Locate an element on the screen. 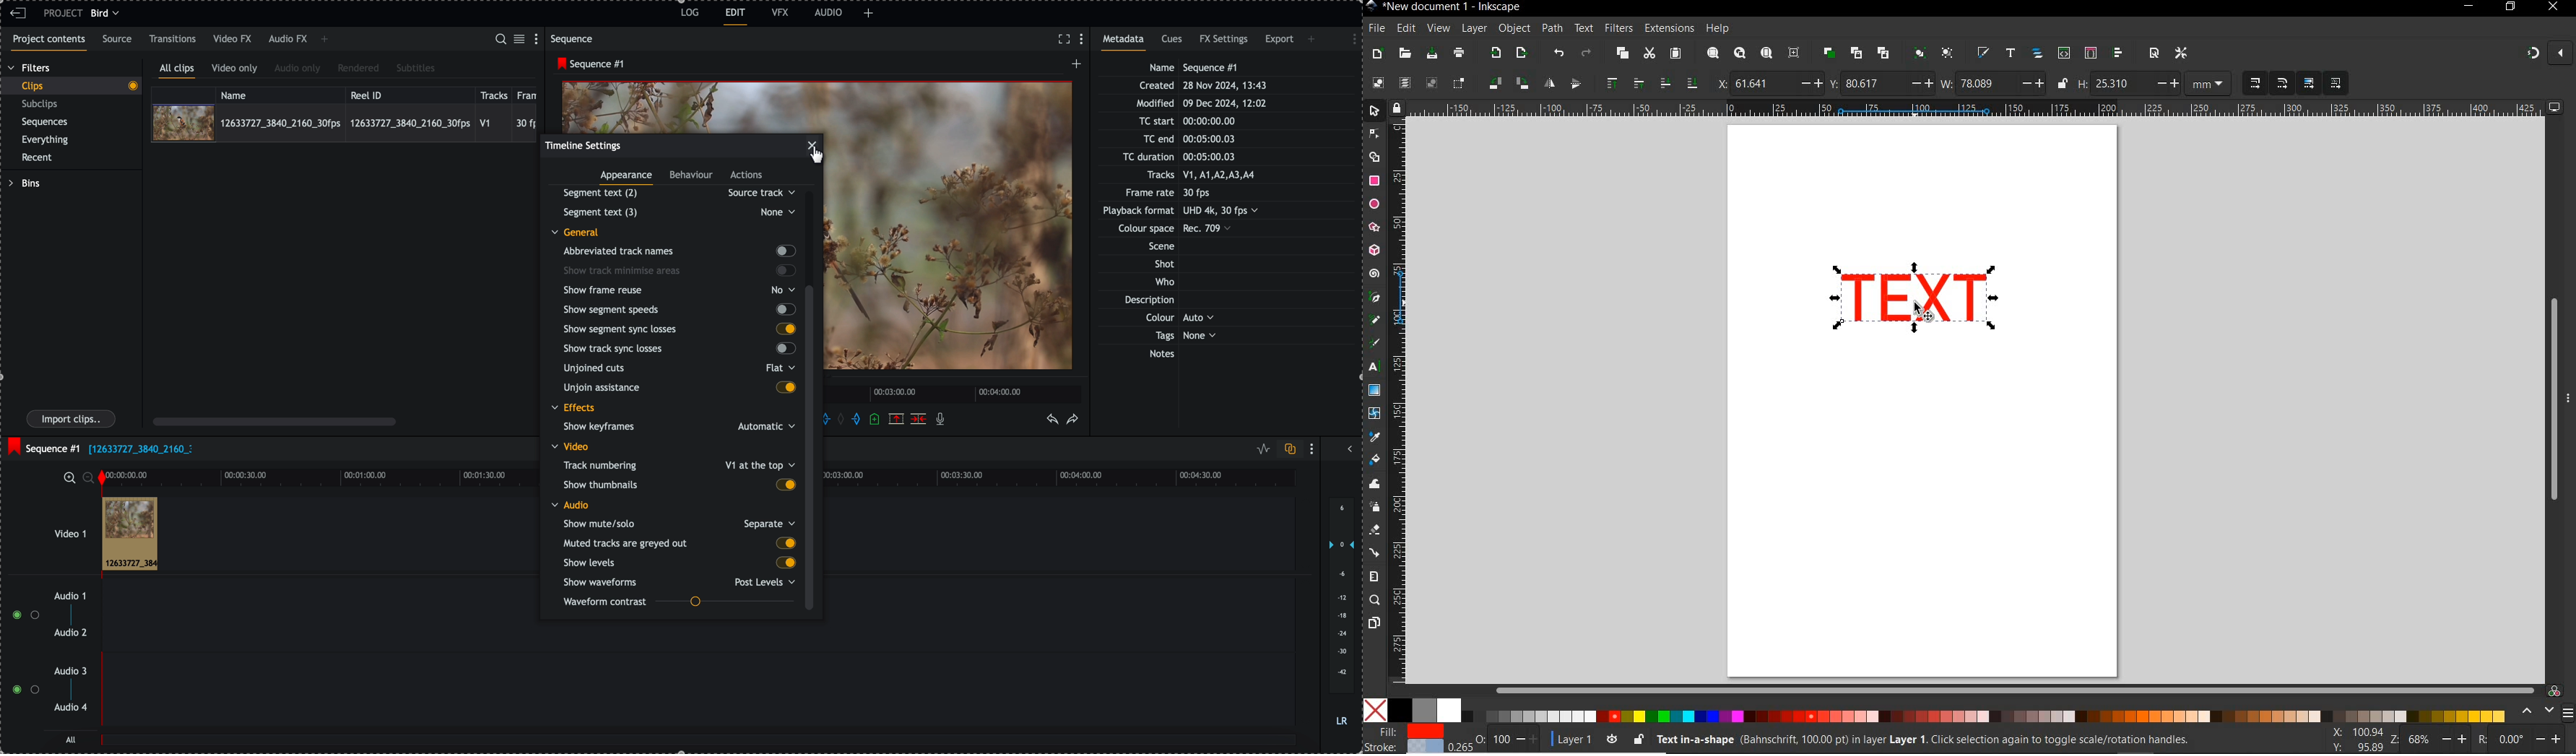 The width and height of the screenshot is (2576, 756). track numbering is located at coordinates (678, 464).